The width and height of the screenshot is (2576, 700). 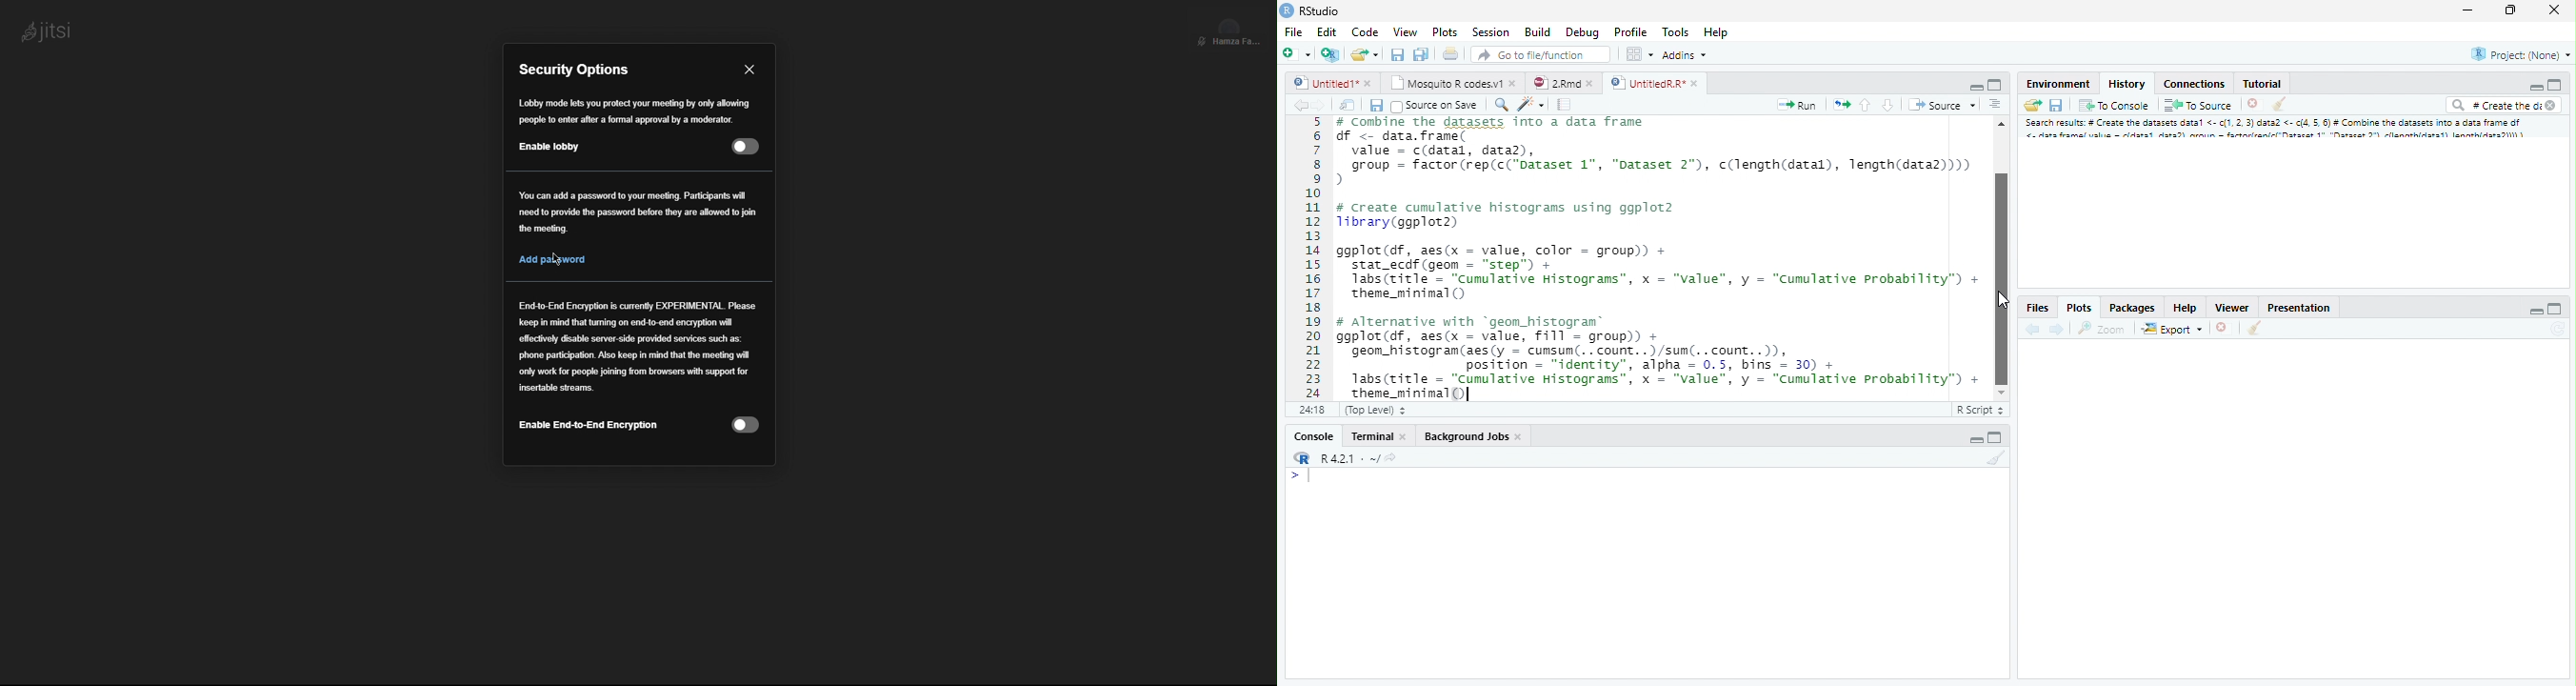 What do you see at coordinates (1456, 83) in the screenshot?
I see `Mosquito R codes` at bounding box center [1456, 83].